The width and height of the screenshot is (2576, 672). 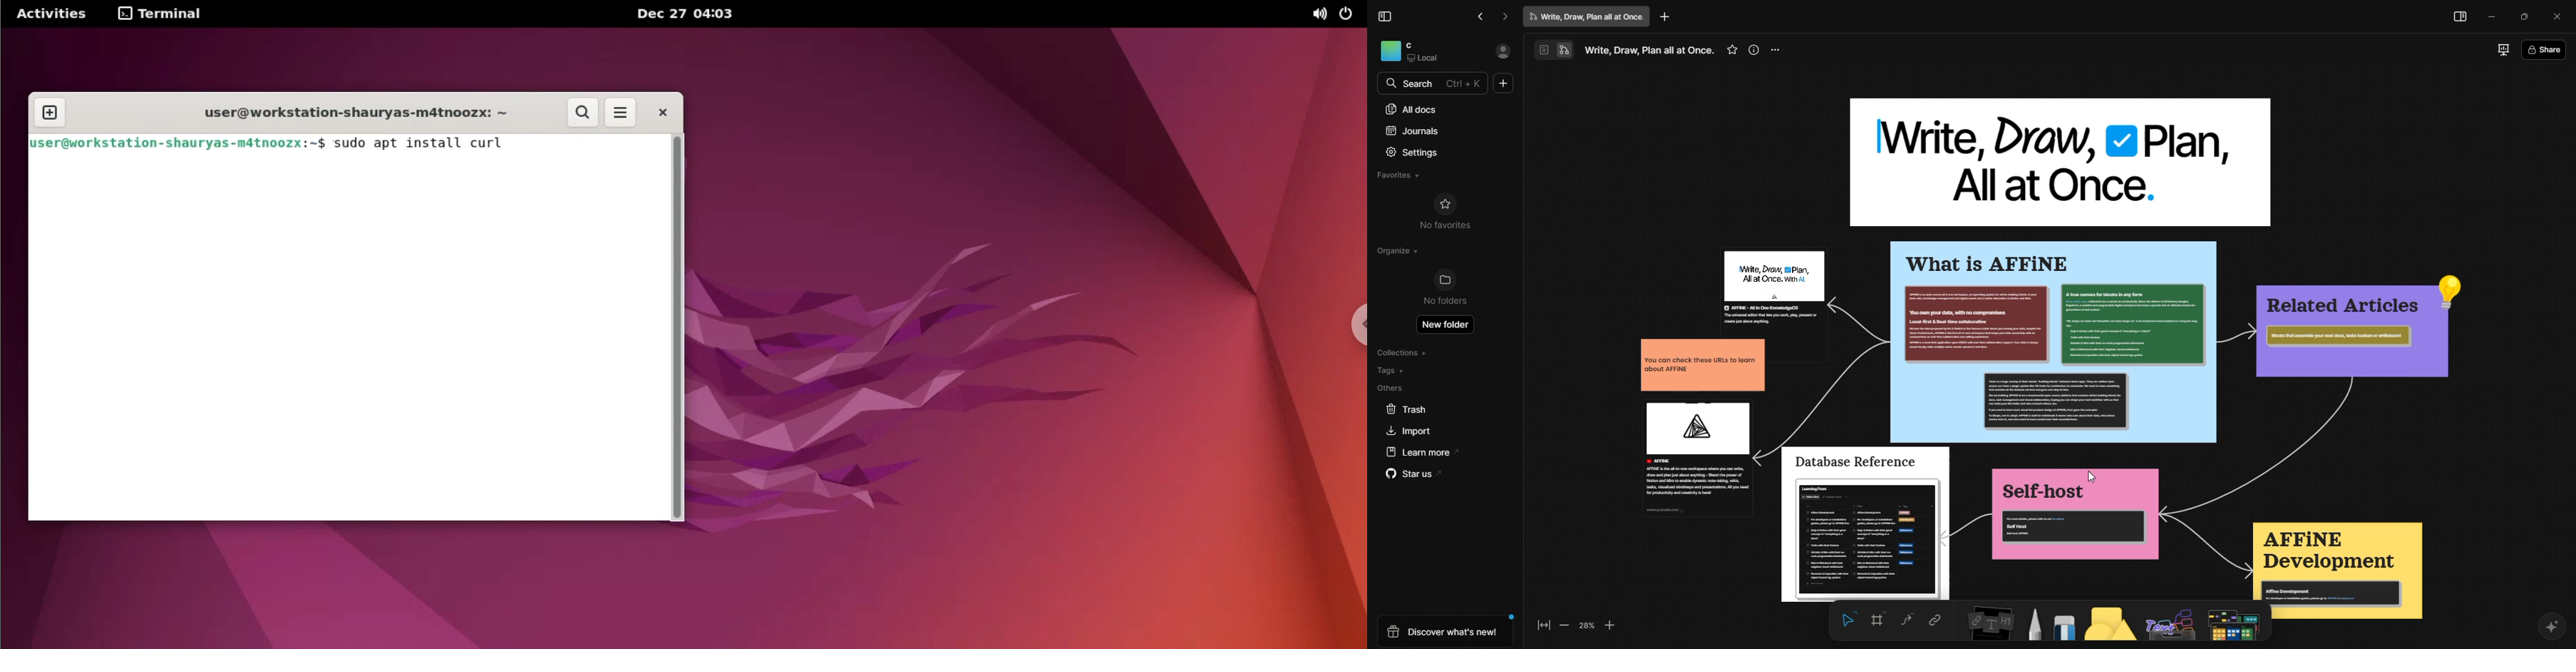 I want to click on import, so click(x=1406, y=430).